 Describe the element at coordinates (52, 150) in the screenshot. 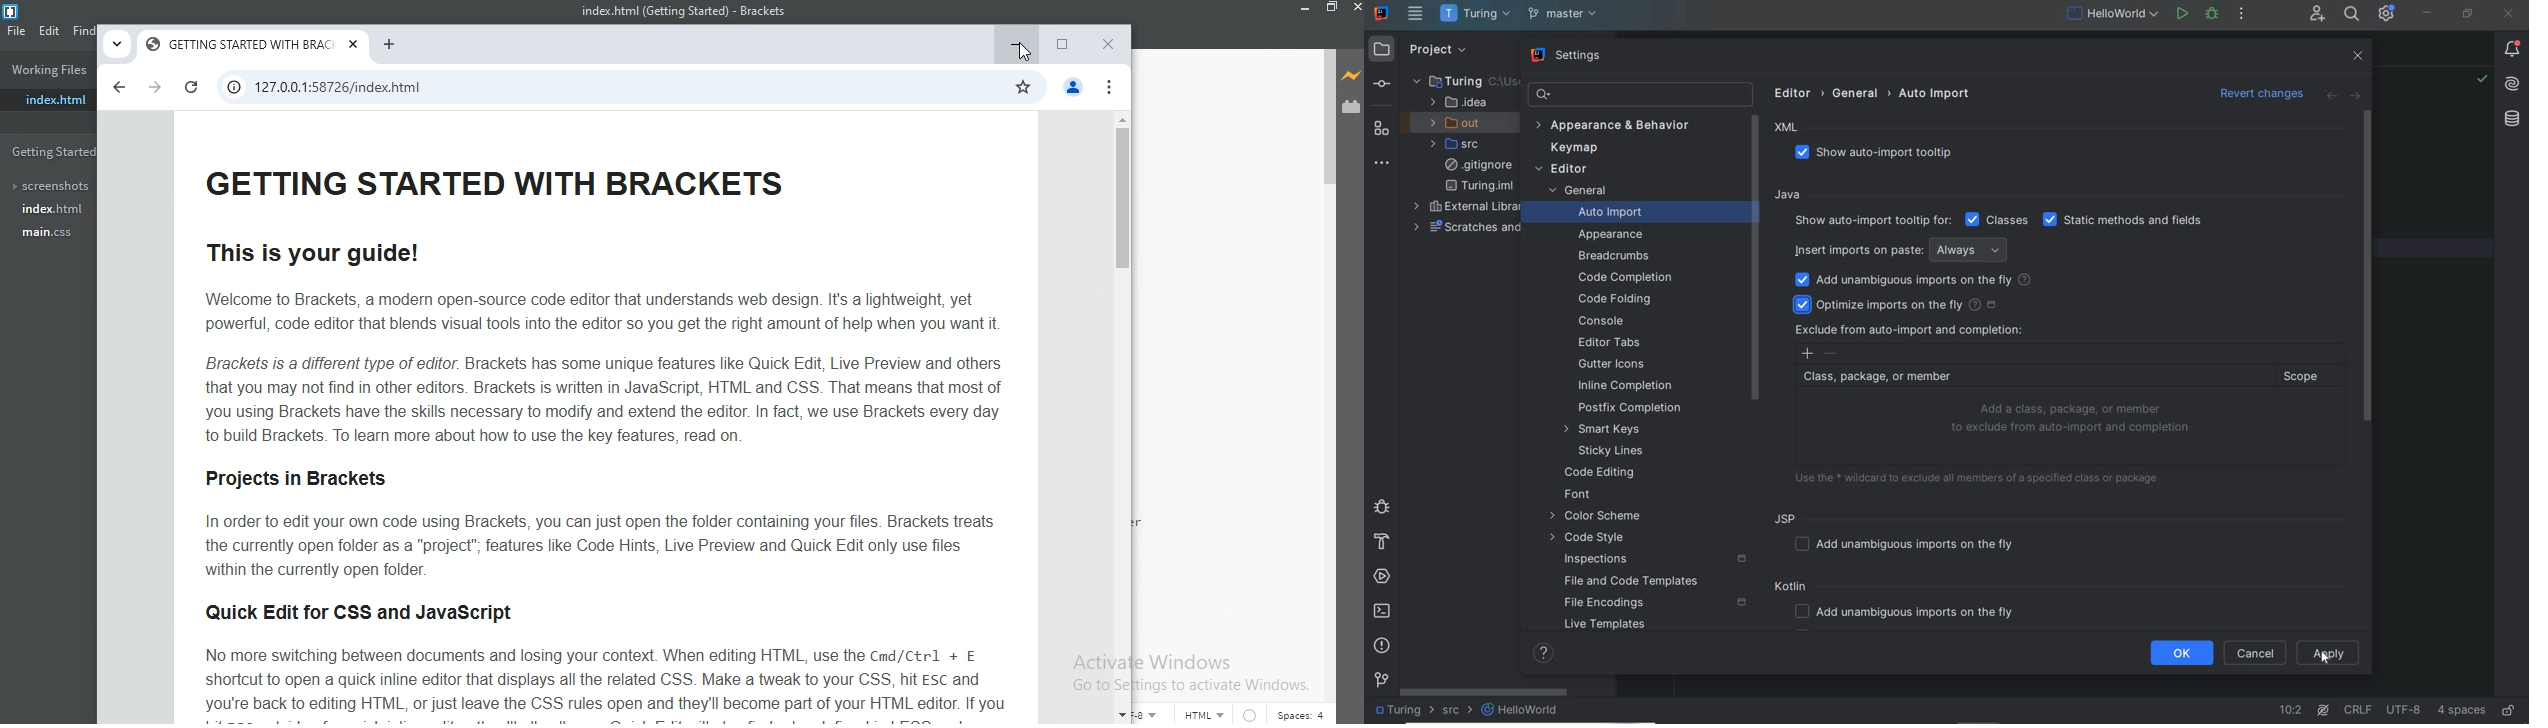

I see `getting started` at that location.